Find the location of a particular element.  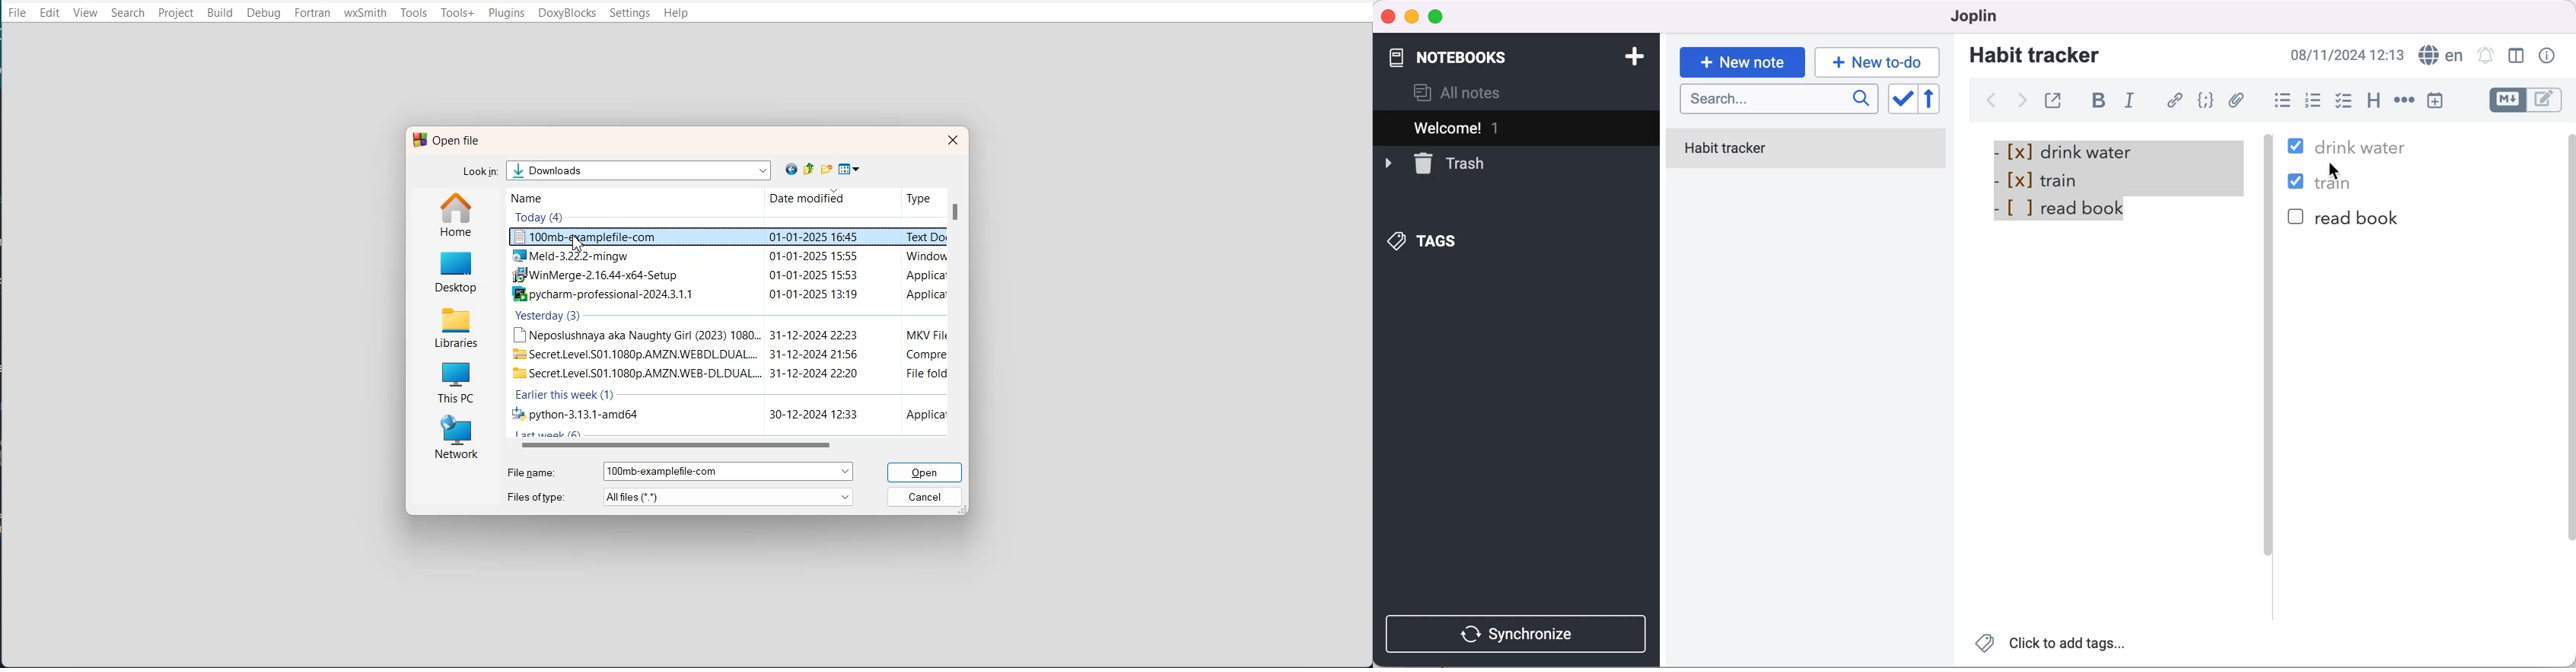

Naughty Girl (2023) is located at coordinates (725, 334).